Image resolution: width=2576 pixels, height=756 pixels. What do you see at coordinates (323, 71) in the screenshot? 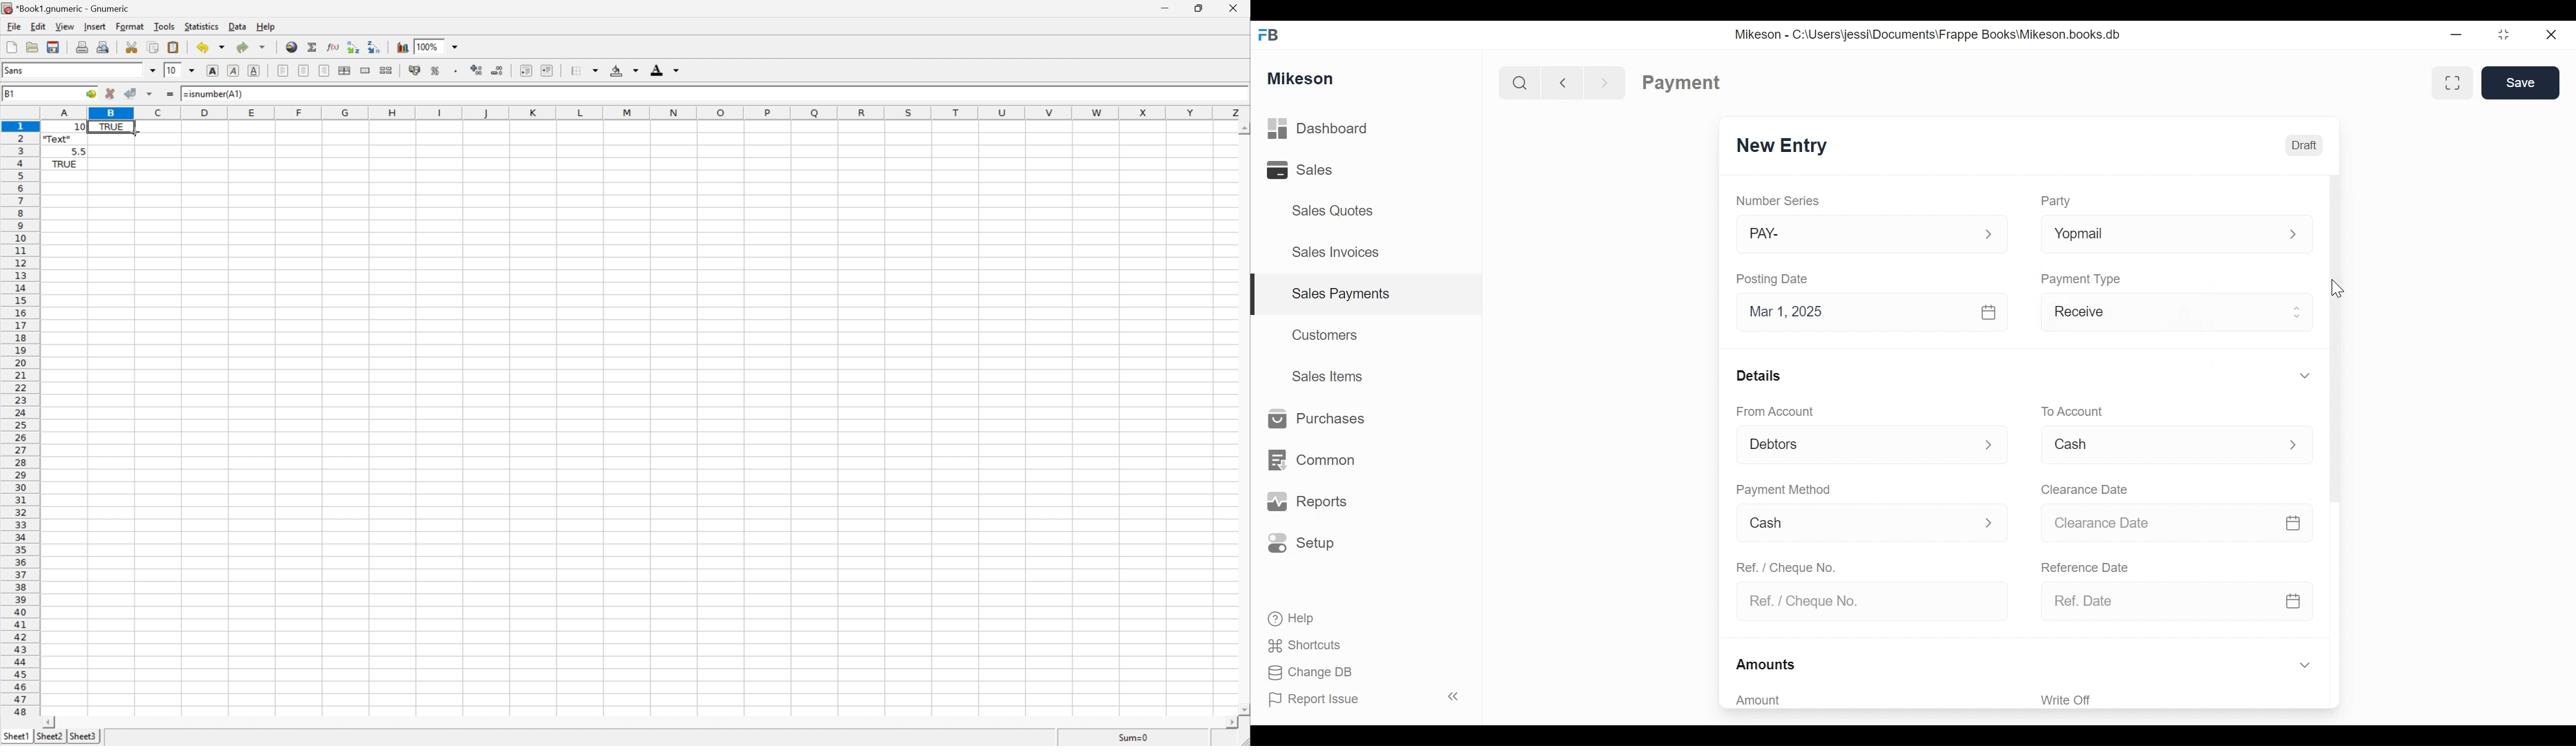
I see `Align Right` at bounding box center [323, 71].